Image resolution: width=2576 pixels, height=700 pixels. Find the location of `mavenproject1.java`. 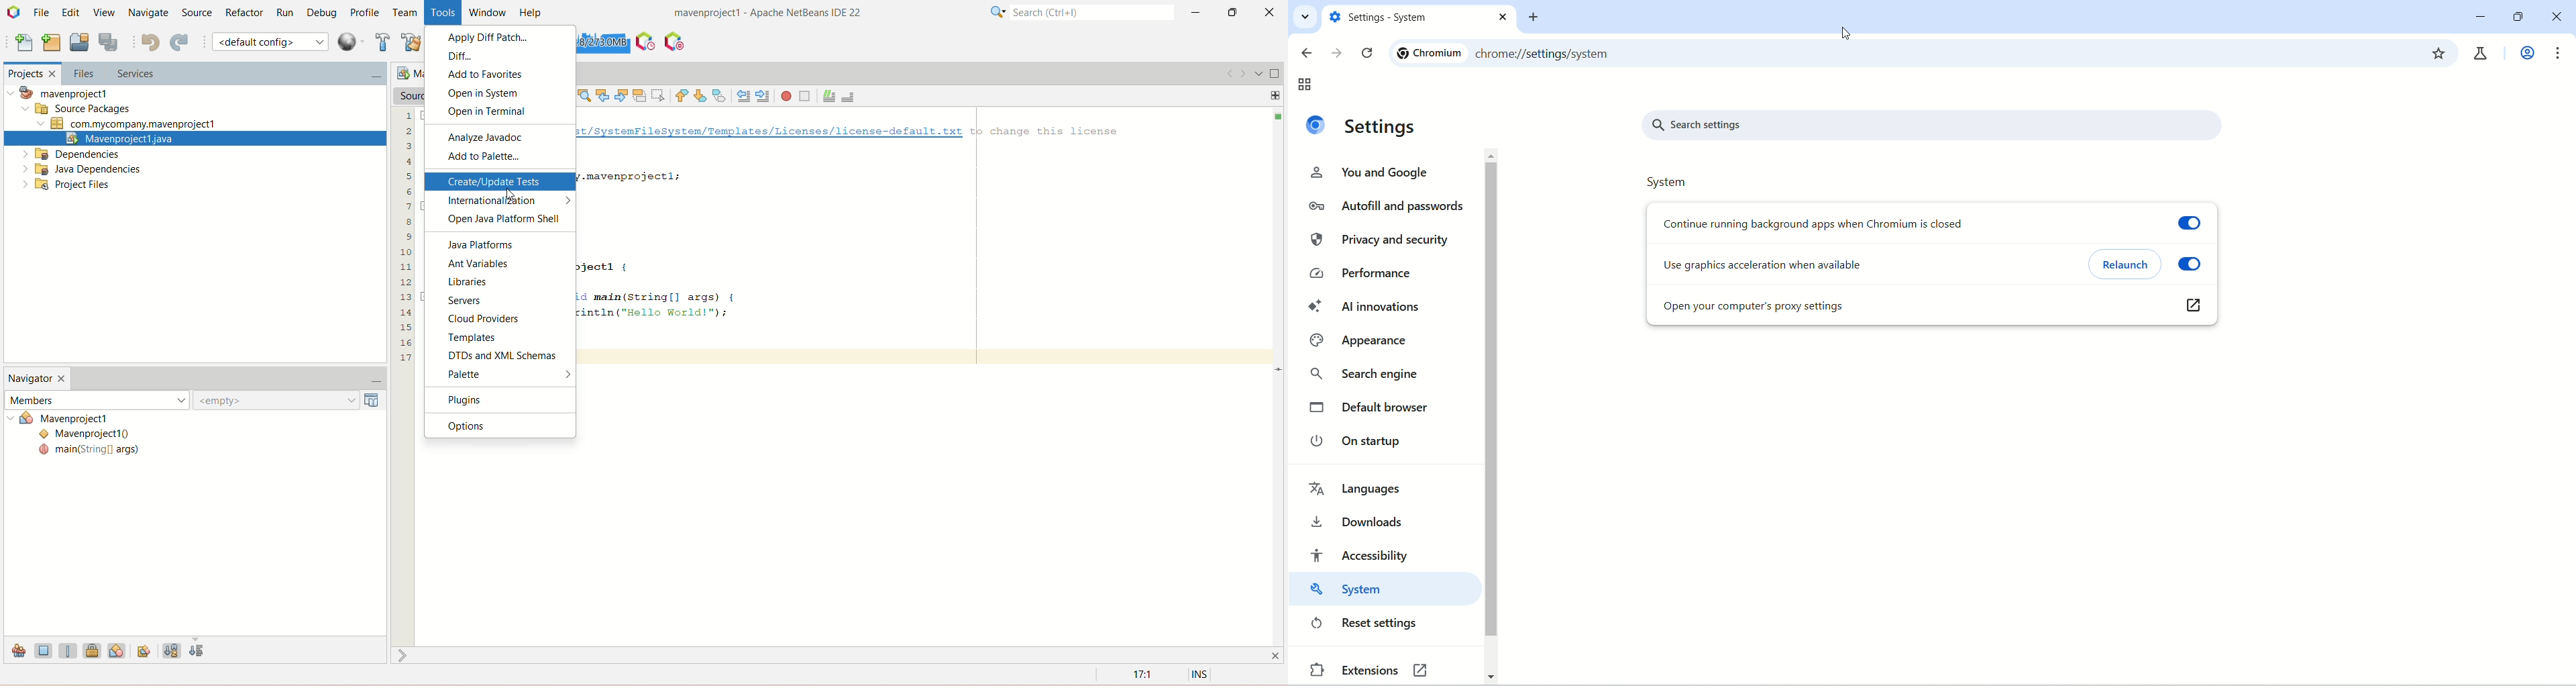

mavenproject1.java is located at coordinates (194, 137).